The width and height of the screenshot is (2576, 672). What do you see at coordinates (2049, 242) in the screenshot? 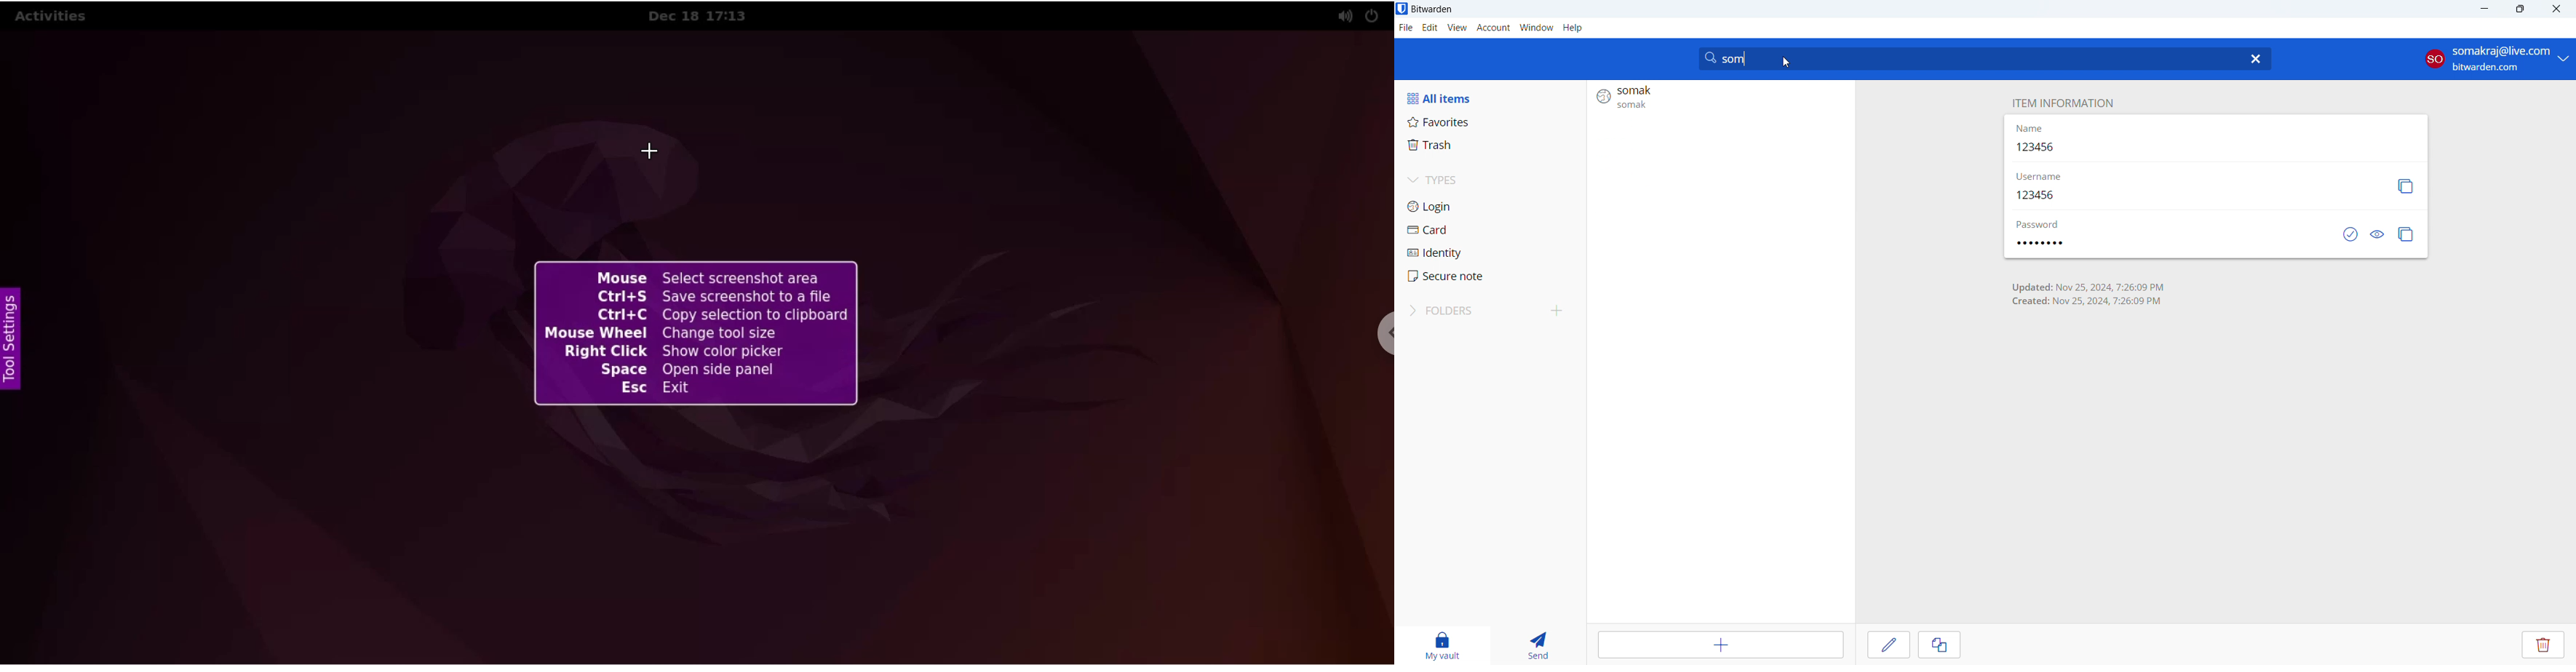
I see `password` at bounding box center [2049, 242].